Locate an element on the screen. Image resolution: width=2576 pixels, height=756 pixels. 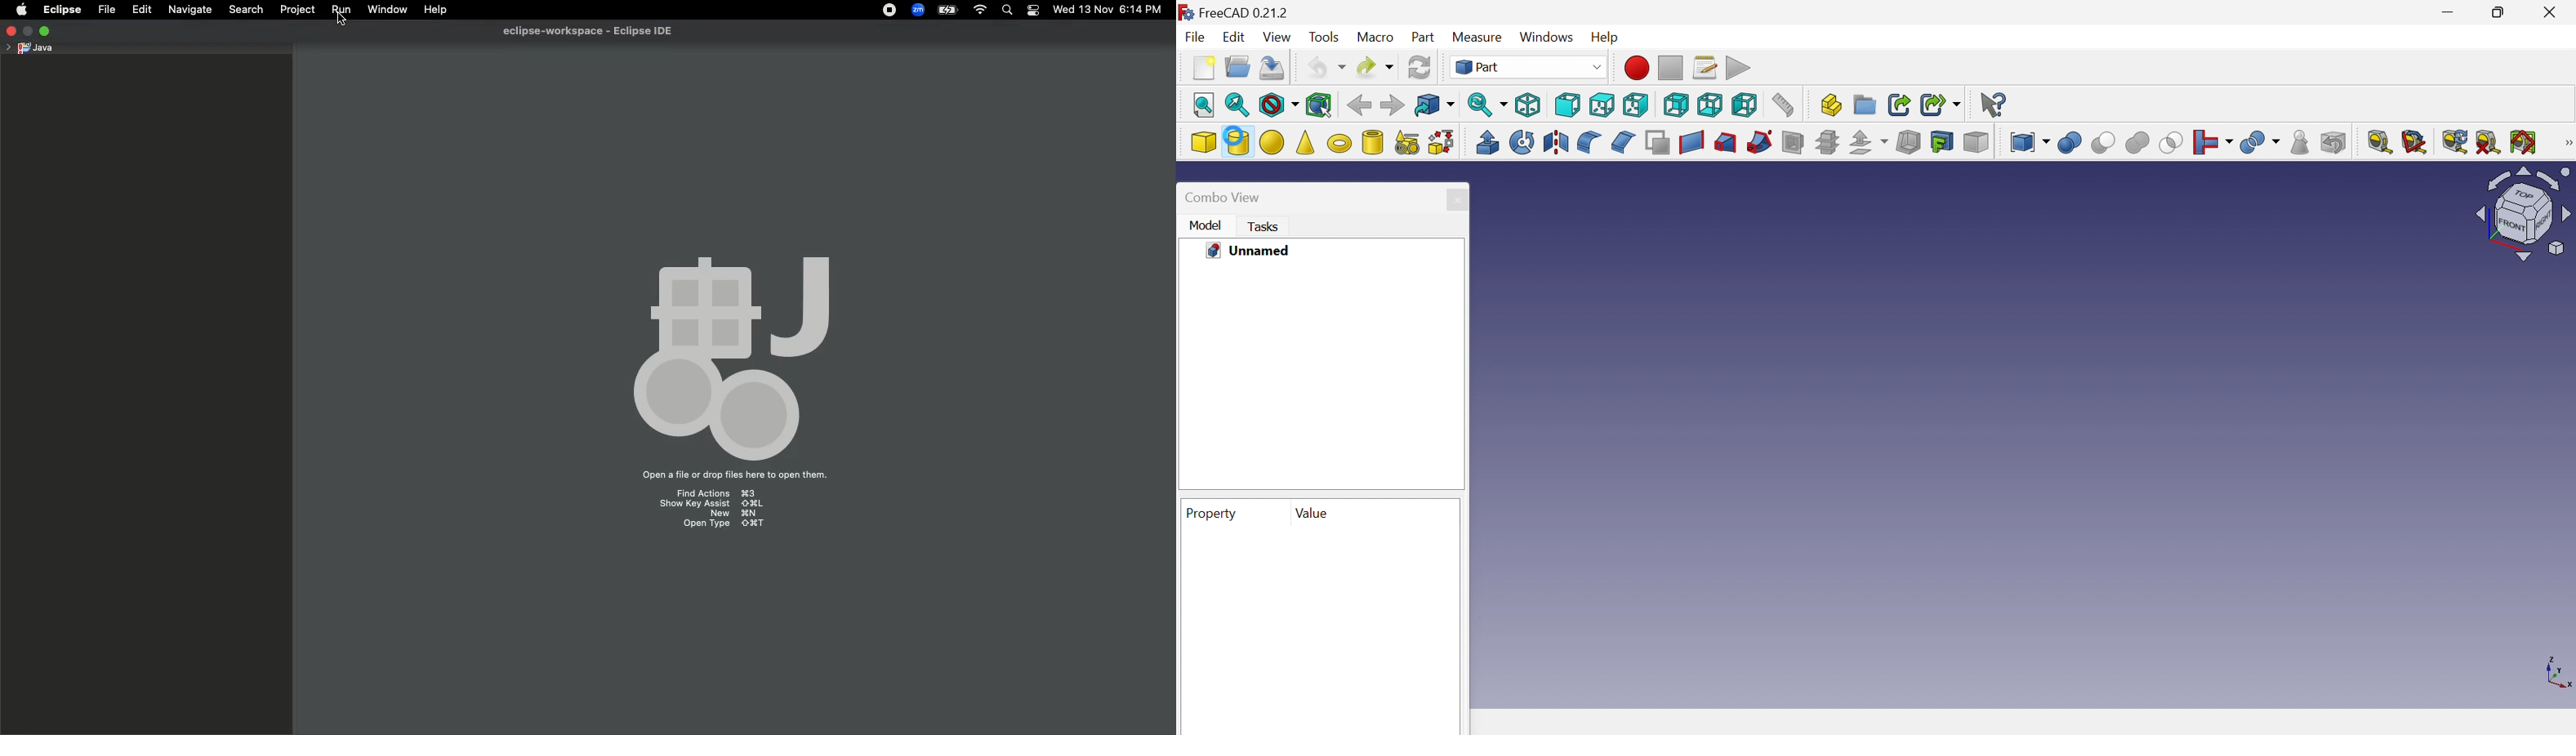
[Measure] is located at coordinates (2567, 144).